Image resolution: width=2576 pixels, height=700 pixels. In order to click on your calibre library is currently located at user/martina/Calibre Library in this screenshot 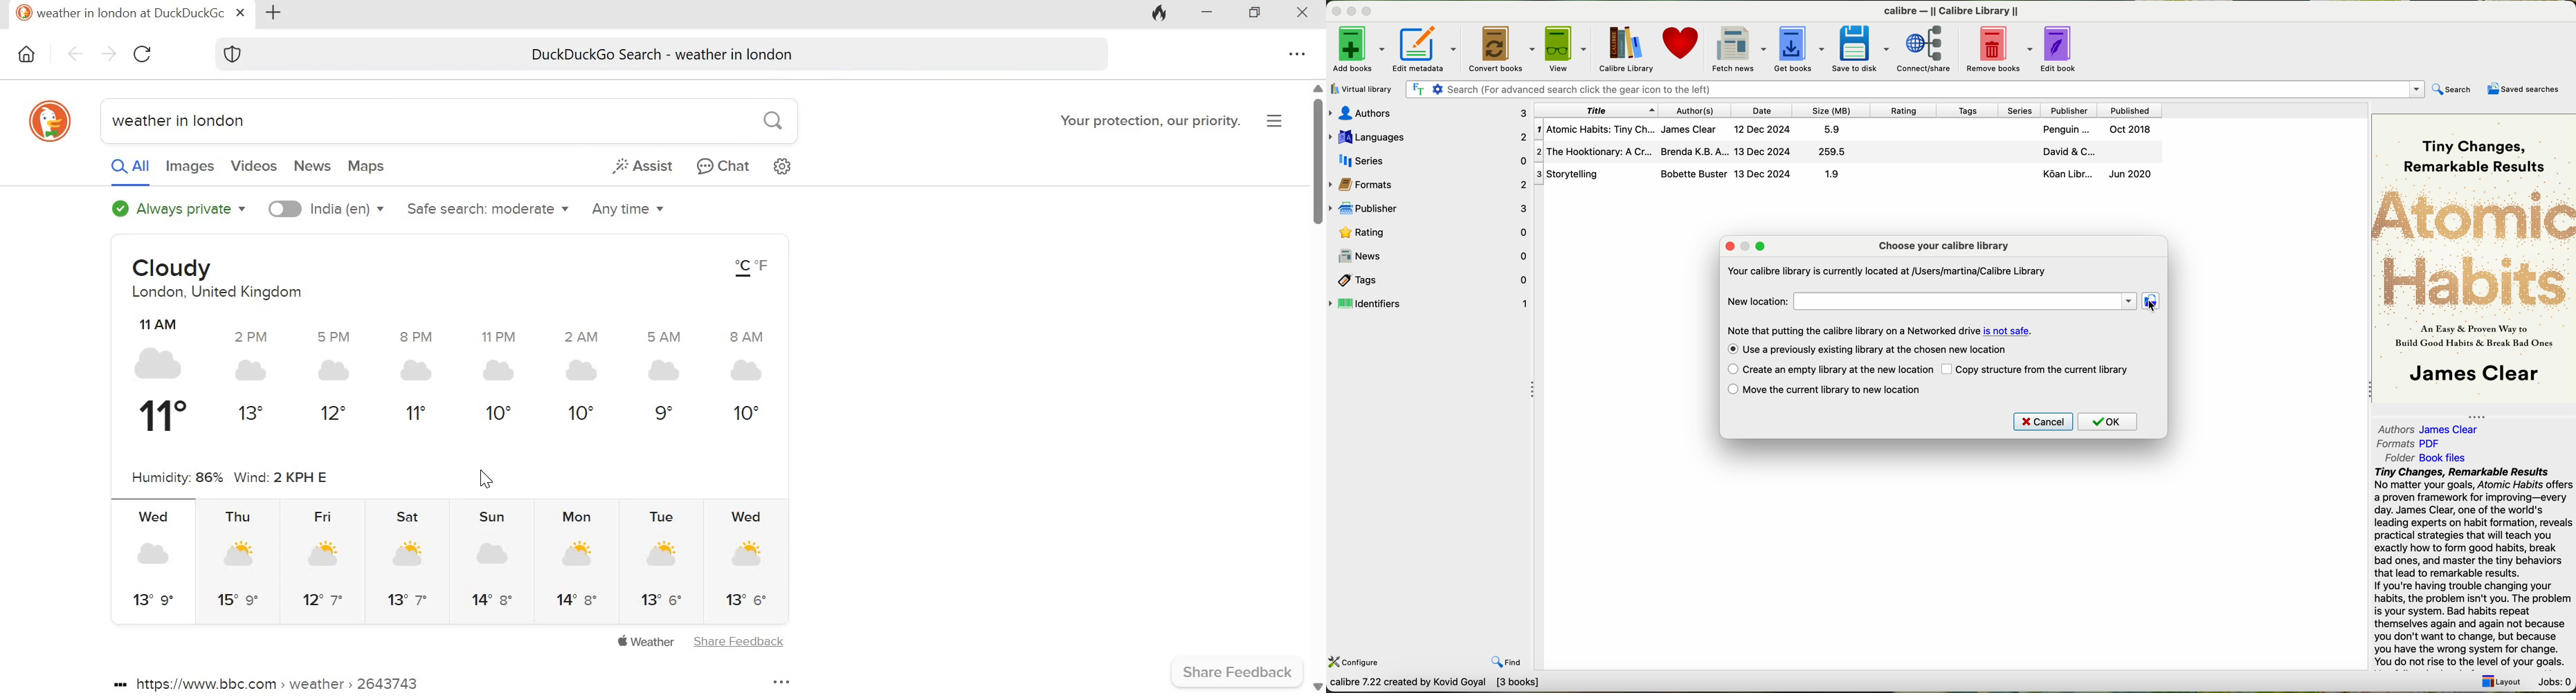, I will do `click(1886, 271)`.